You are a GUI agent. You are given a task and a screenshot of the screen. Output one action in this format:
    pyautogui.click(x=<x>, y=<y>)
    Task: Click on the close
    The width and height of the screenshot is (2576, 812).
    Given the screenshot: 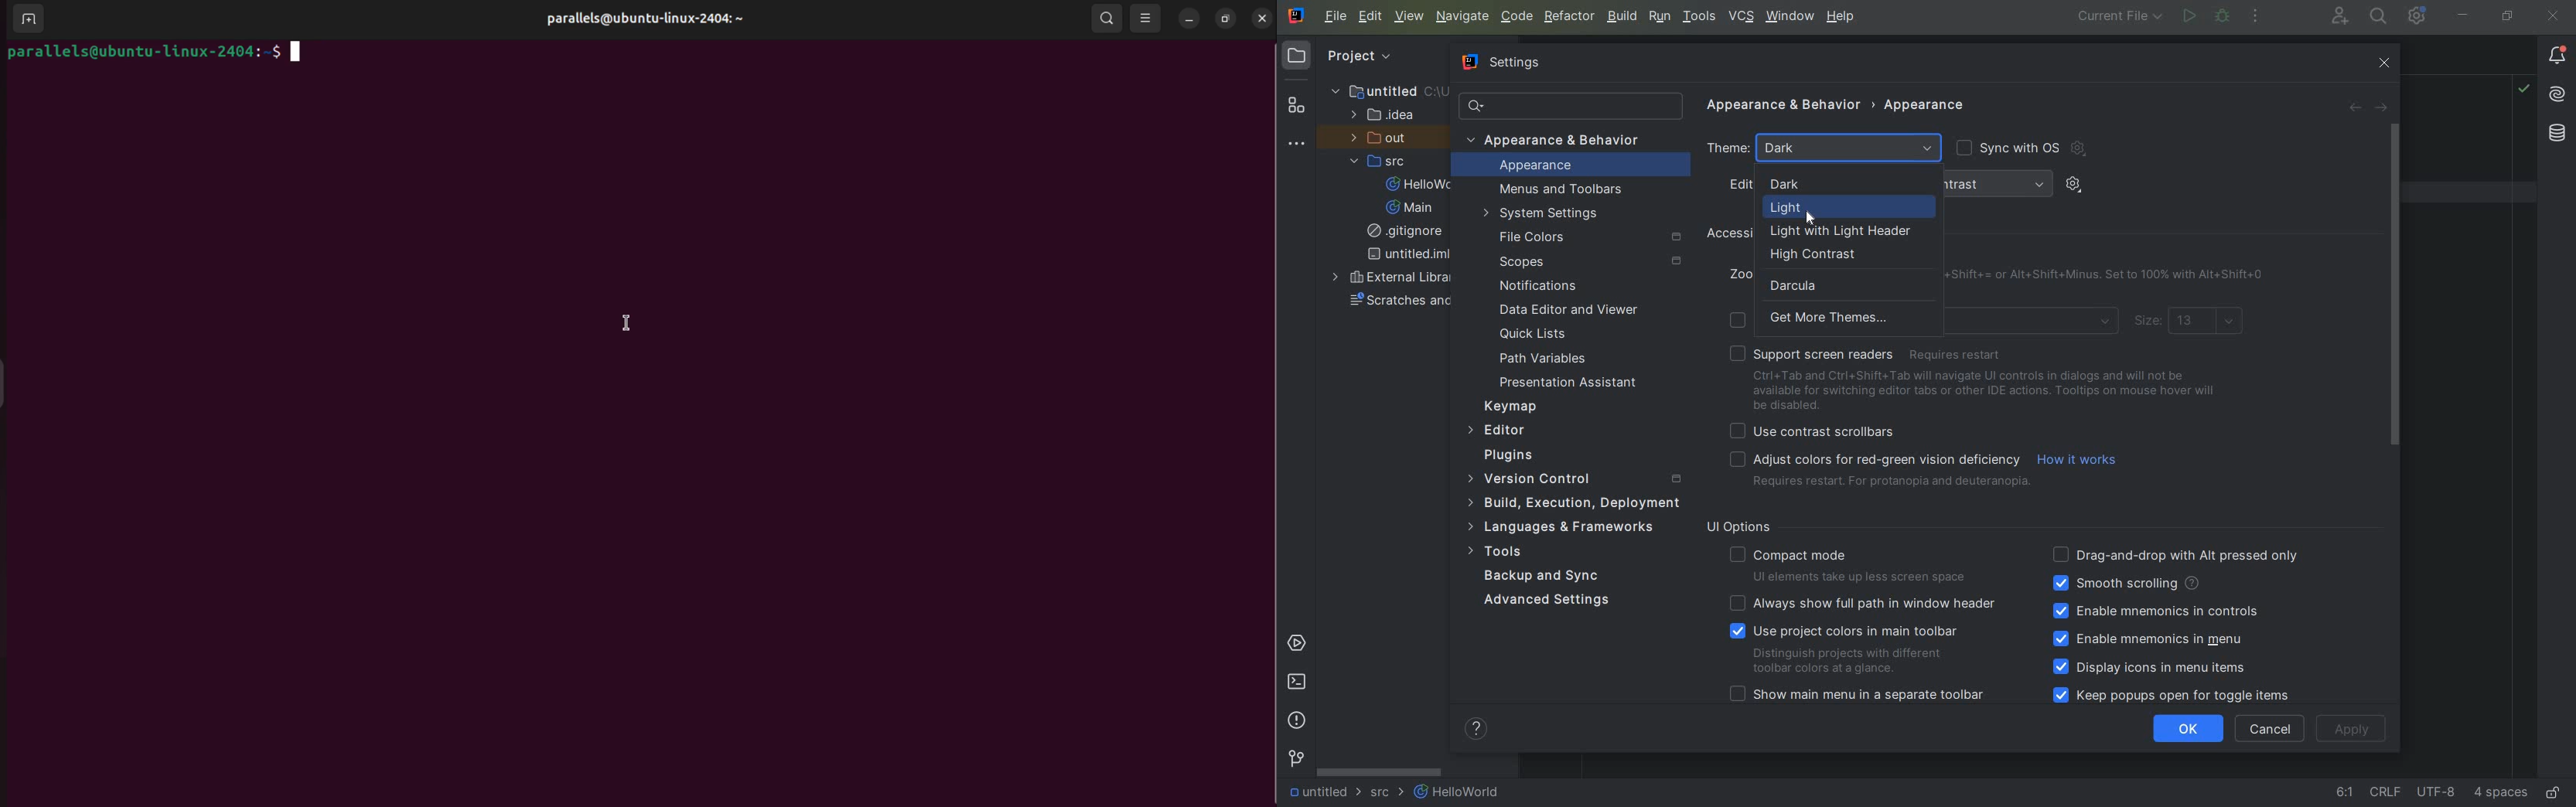 What is the action you would take?
    pyautogui.click(x=2554, y=17)
    